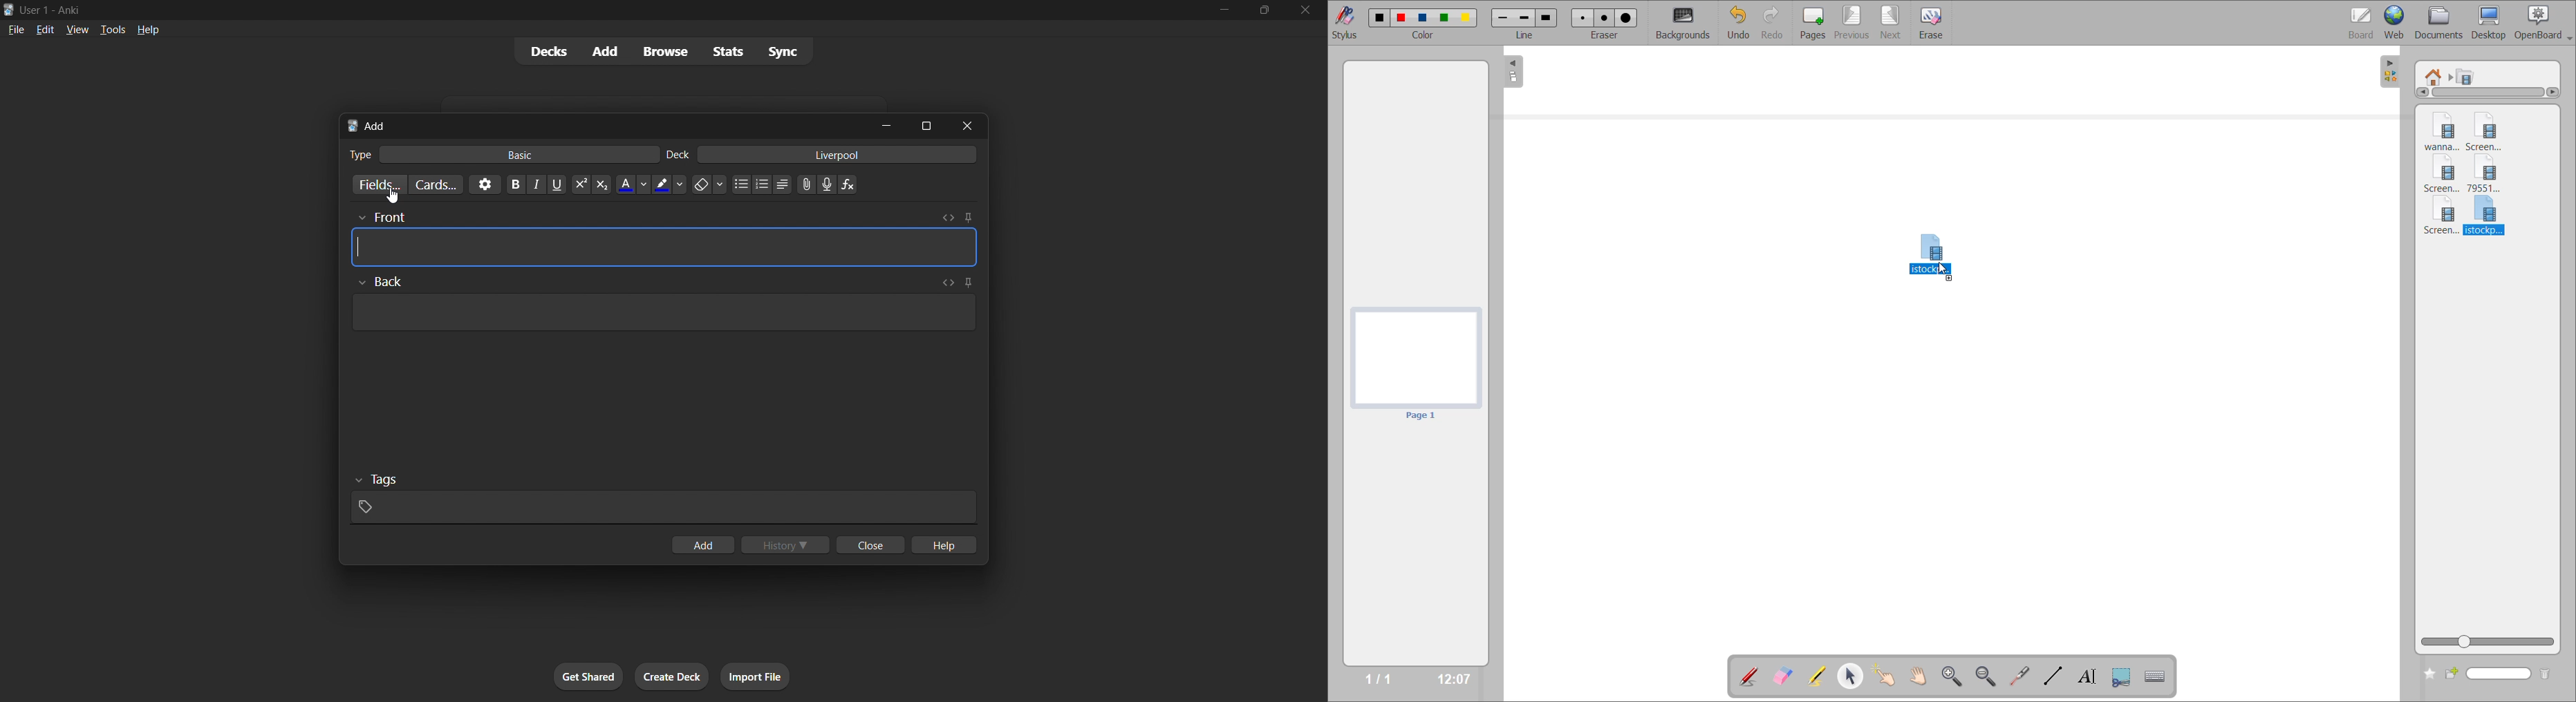 This screenshot has height=728, width=2576. I want to click on Anki logo, so click(353, 126).